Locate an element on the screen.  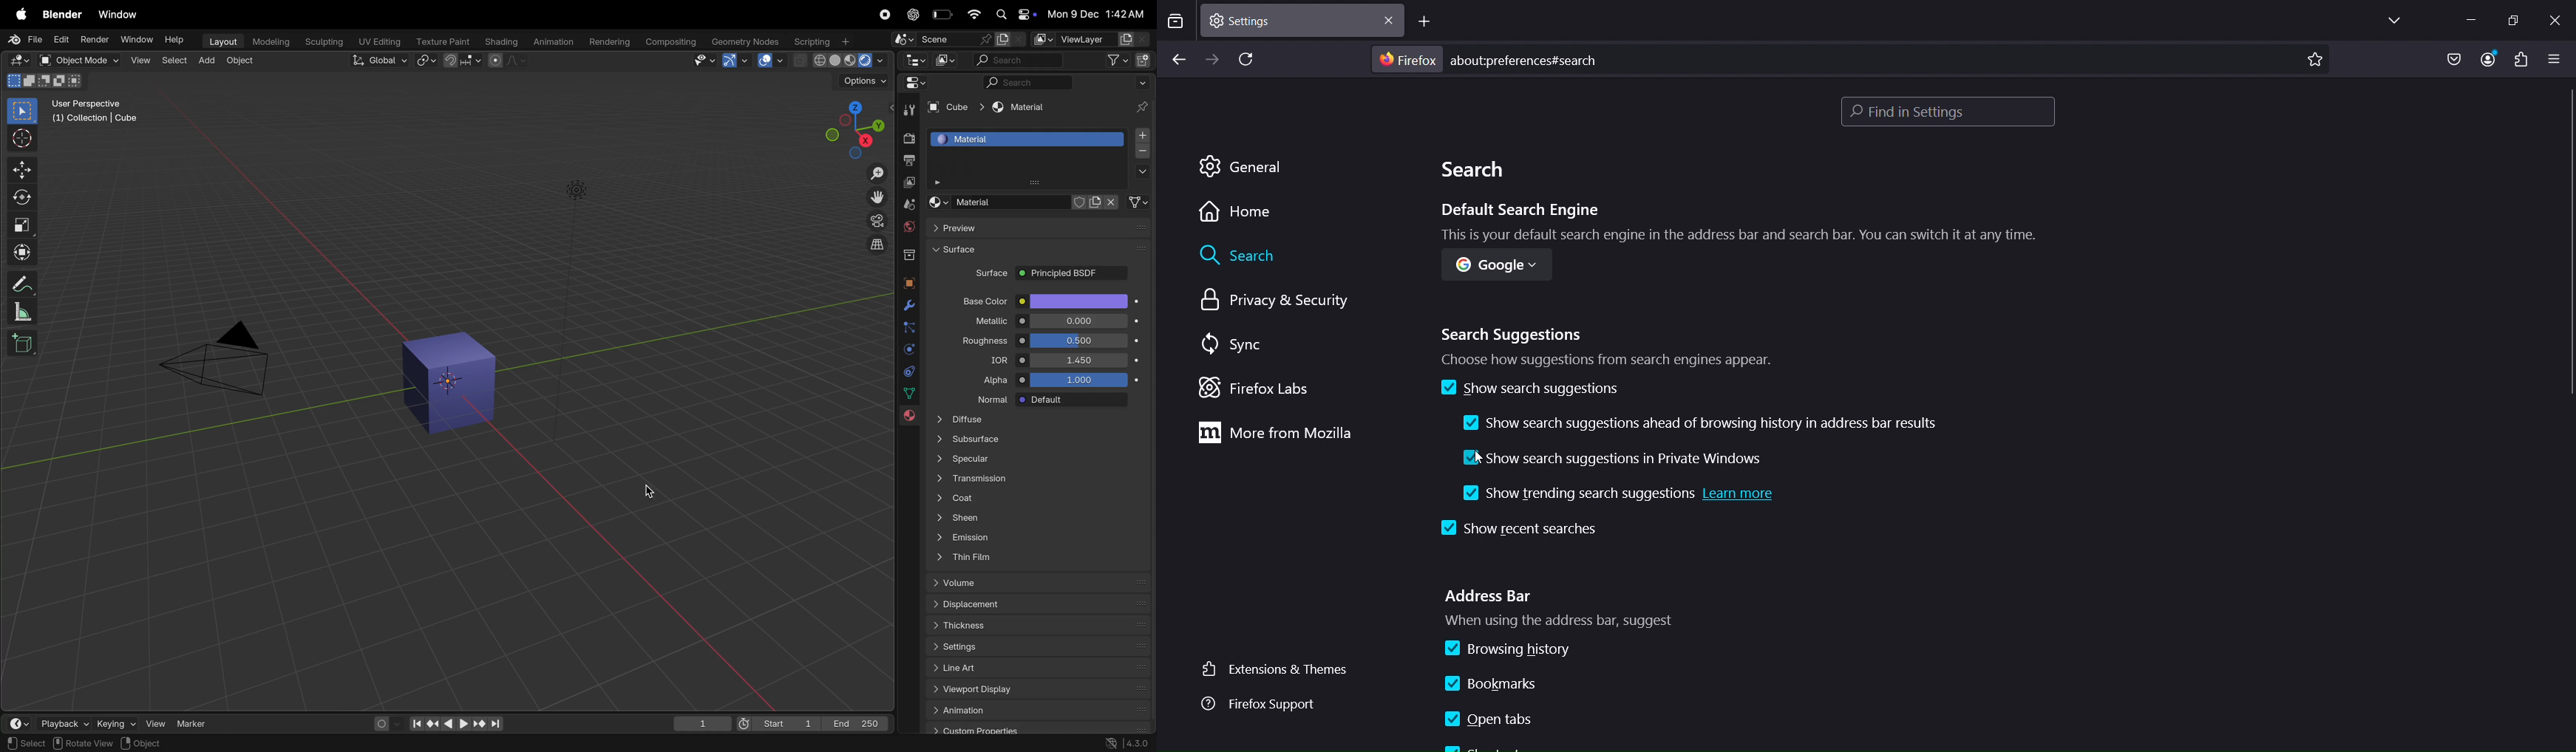
link is located at coordinates (1140, 202).